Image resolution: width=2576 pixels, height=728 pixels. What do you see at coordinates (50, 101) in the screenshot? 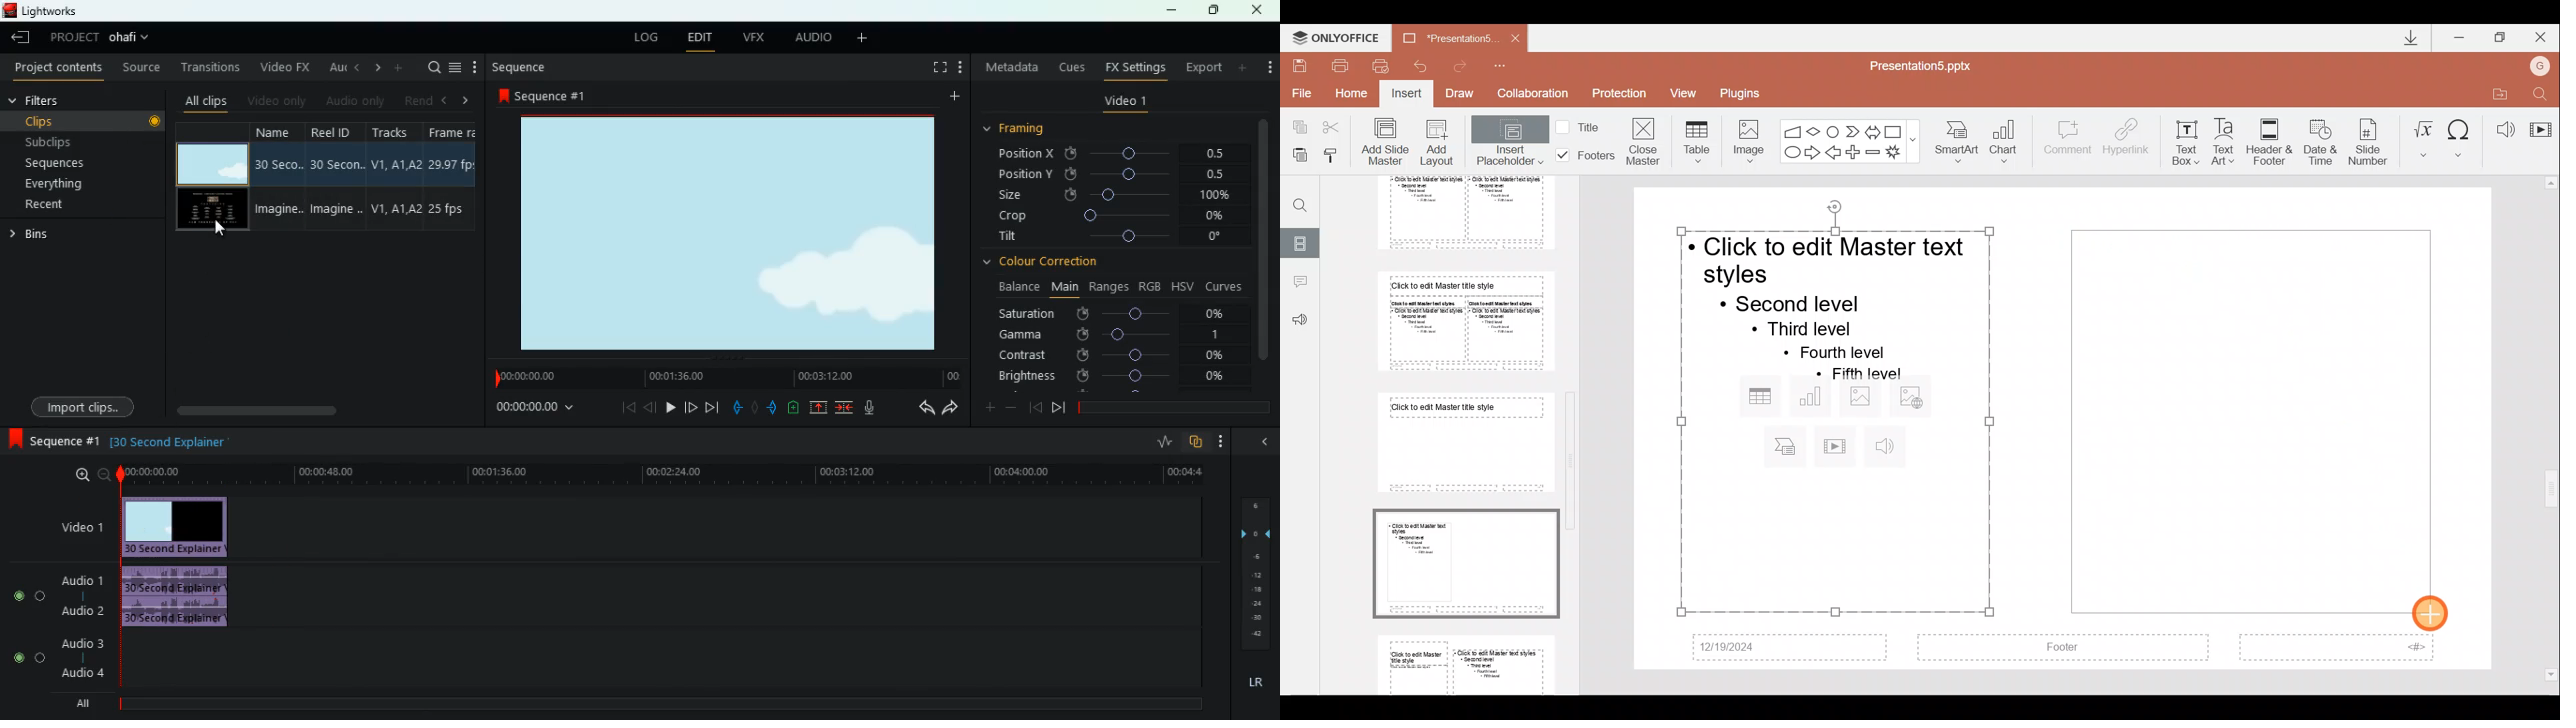
I see `filters` at bounding box center [50, 101].